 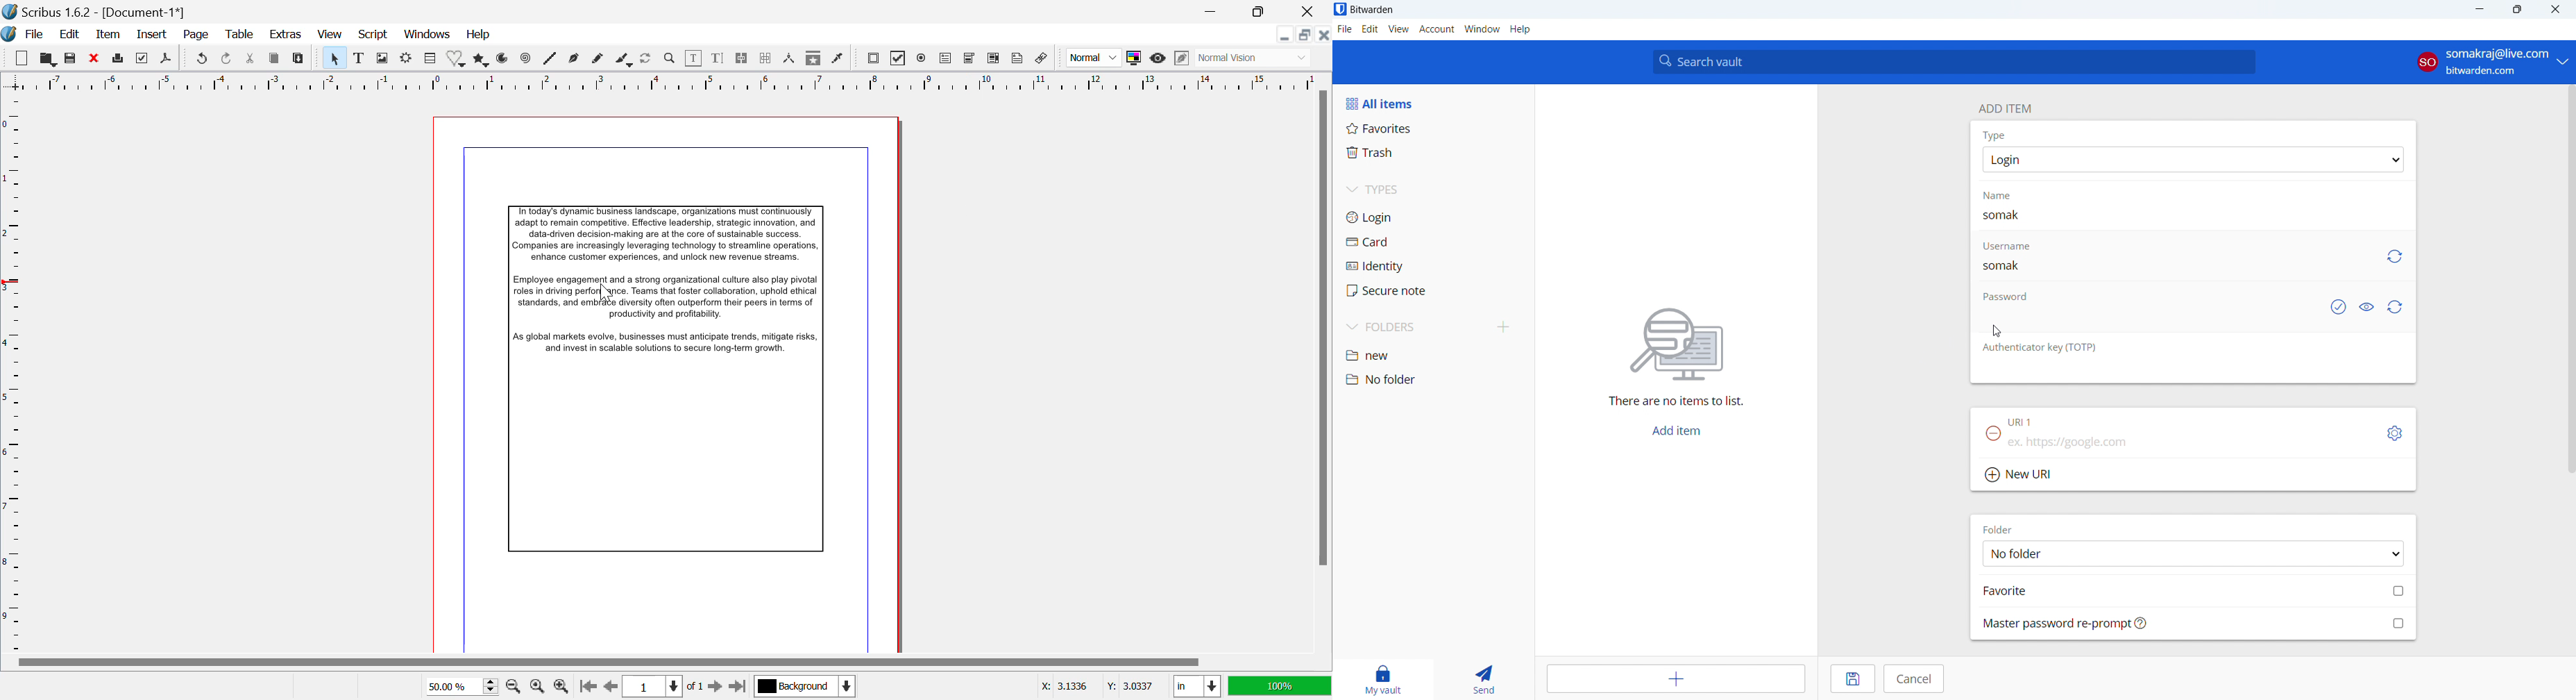 I want to click on Calligraphic Line, so click(x=625, y=60).